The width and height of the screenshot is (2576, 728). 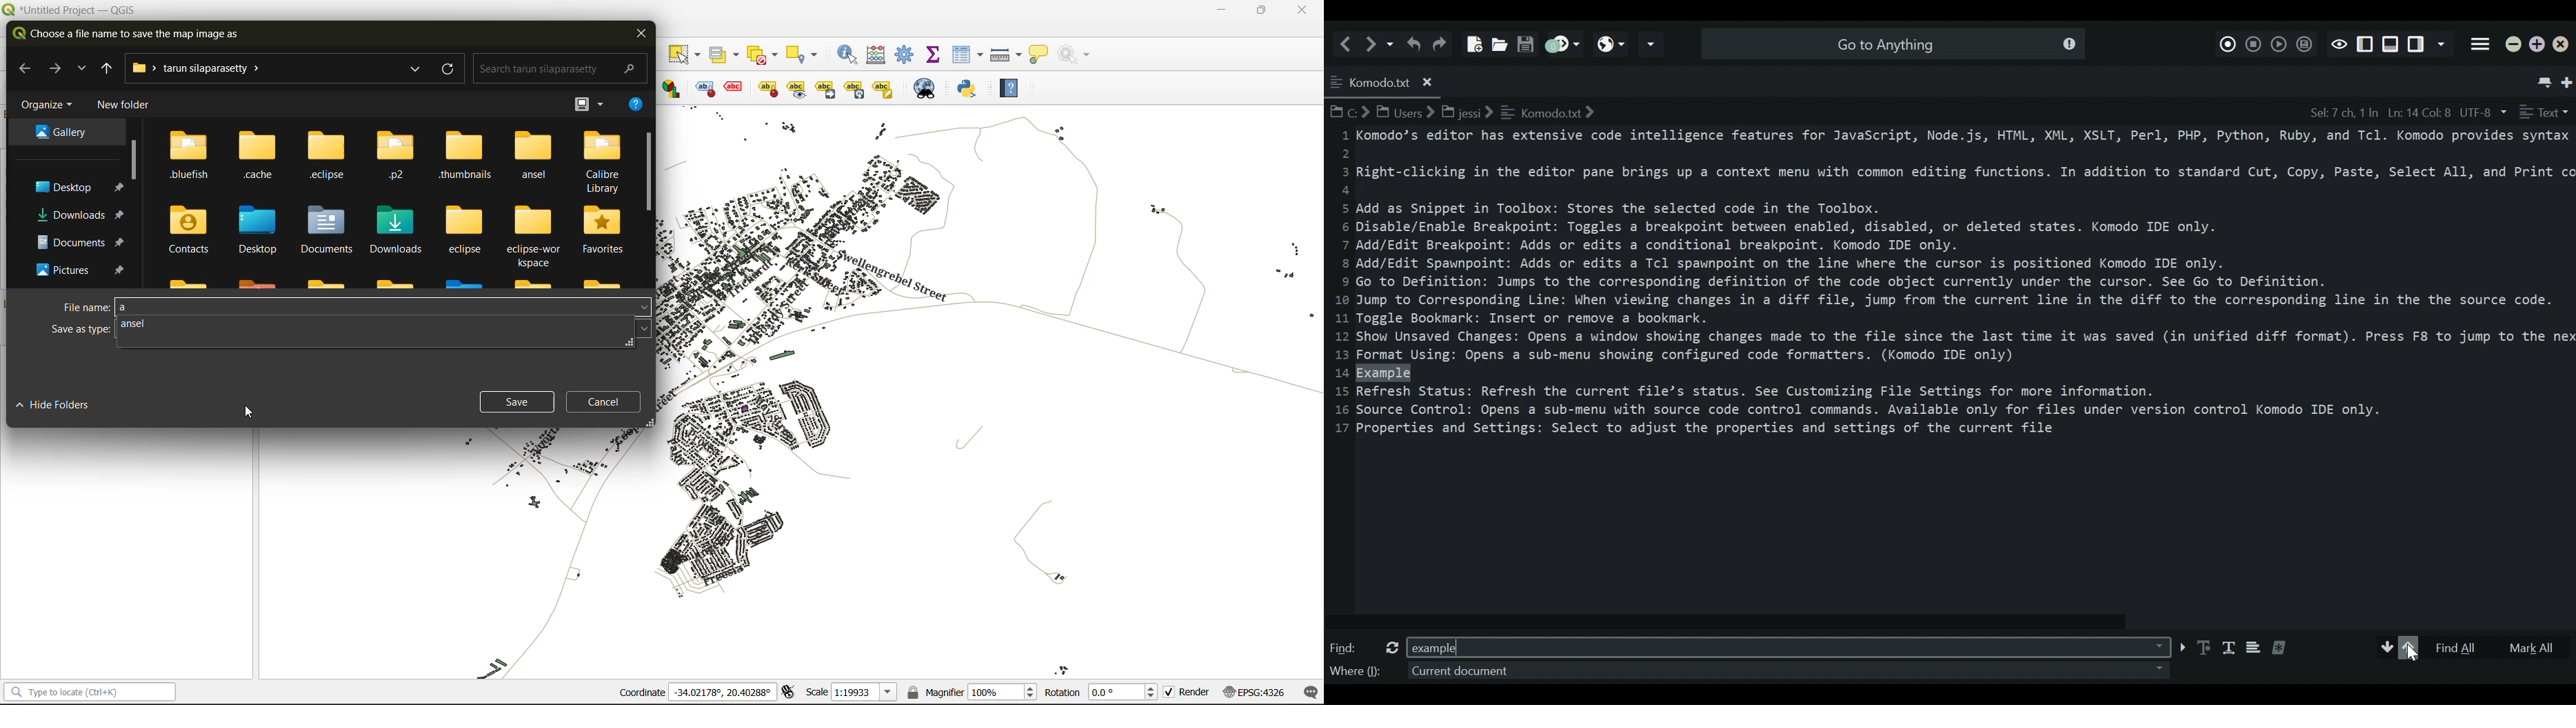 I want to click on scale, so click(x=847, y=693).